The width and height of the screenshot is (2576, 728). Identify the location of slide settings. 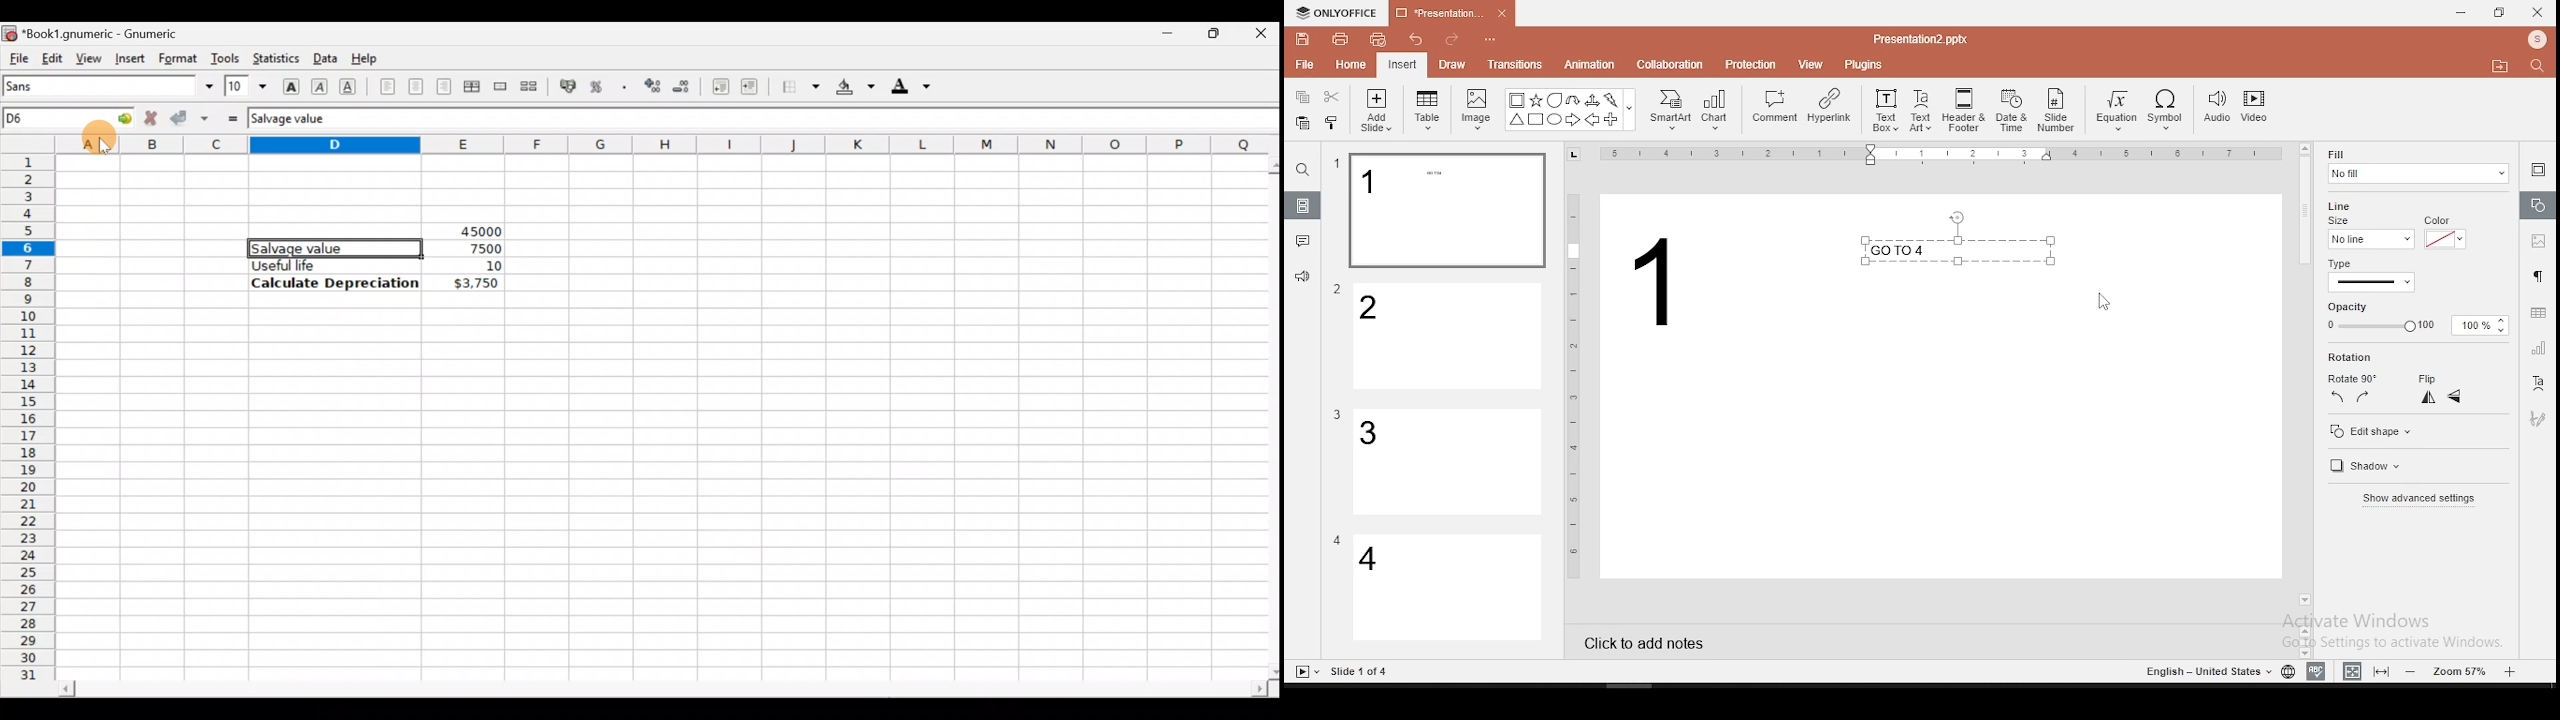
(2538, 169).